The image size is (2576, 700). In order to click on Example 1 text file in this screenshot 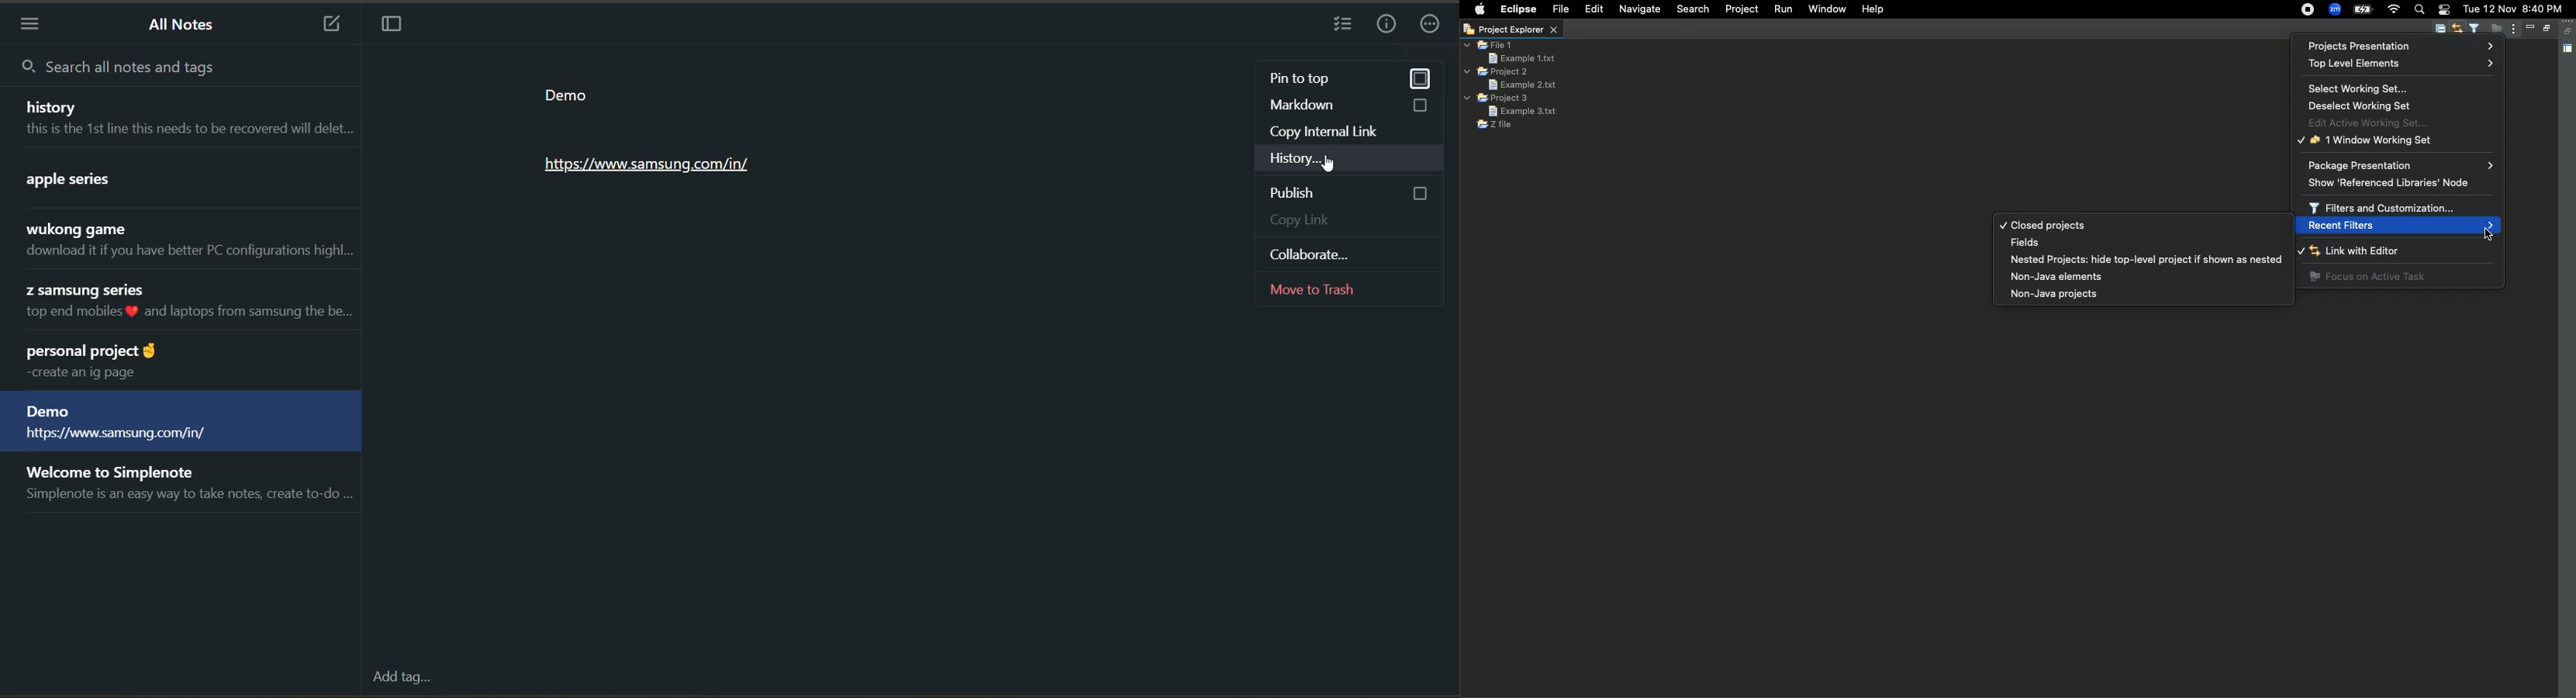, I will do `click(1521, 57)`.